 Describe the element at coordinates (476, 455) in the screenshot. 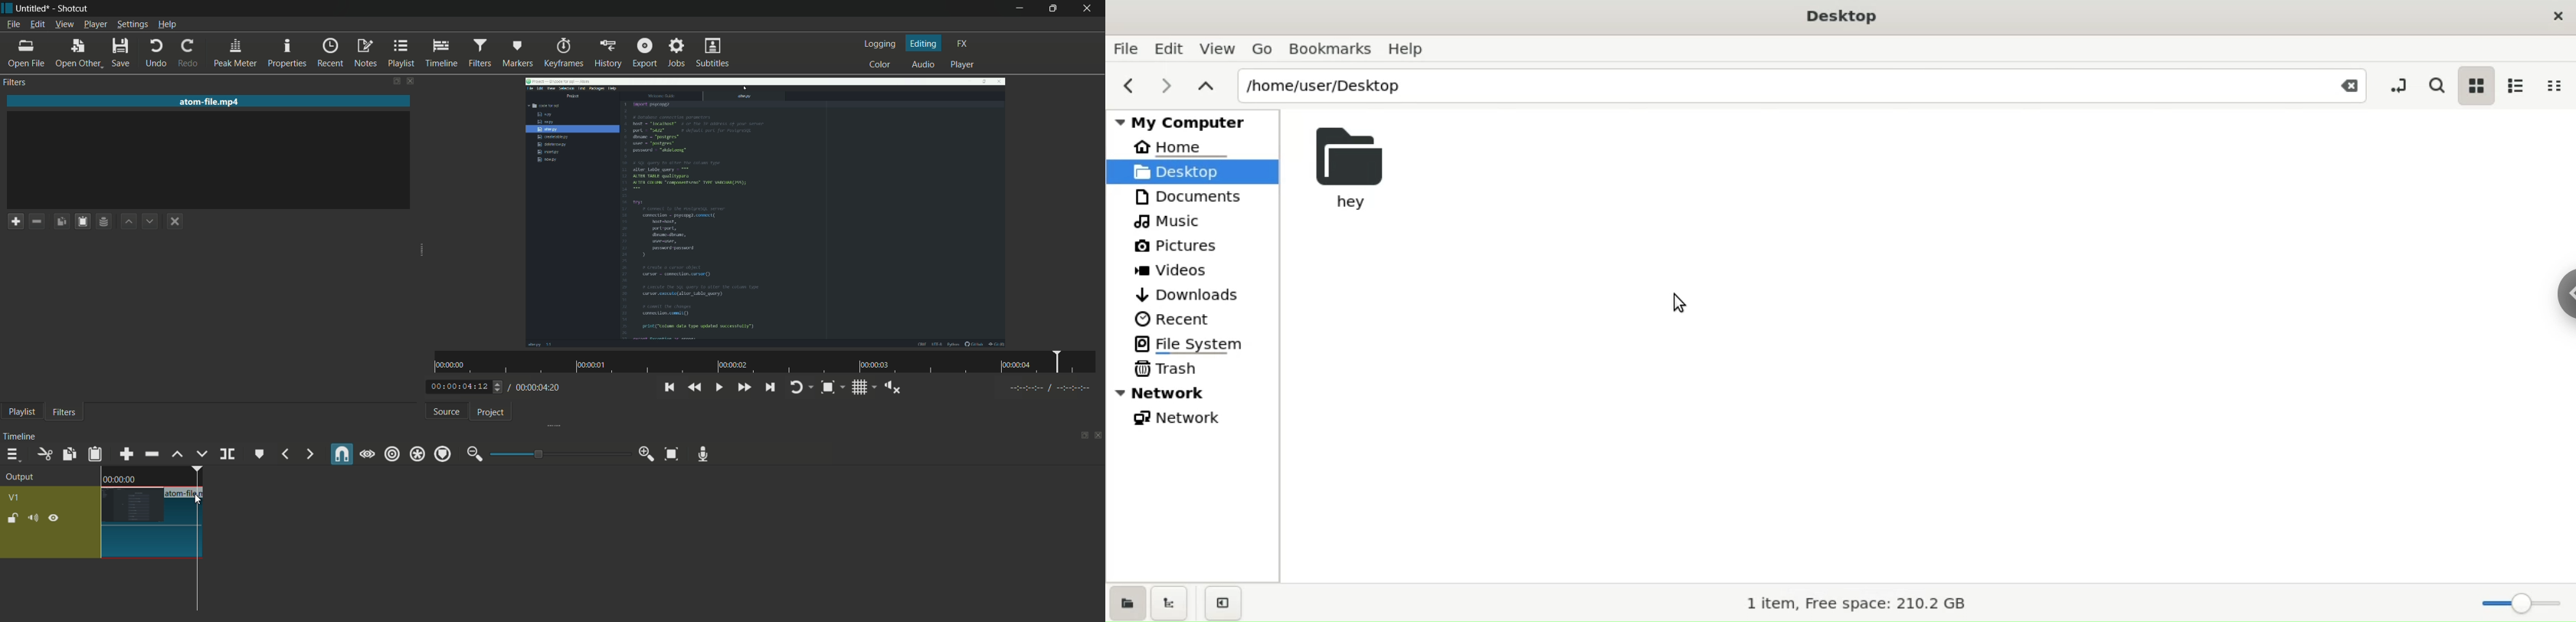

I see `zoom out` at that location.